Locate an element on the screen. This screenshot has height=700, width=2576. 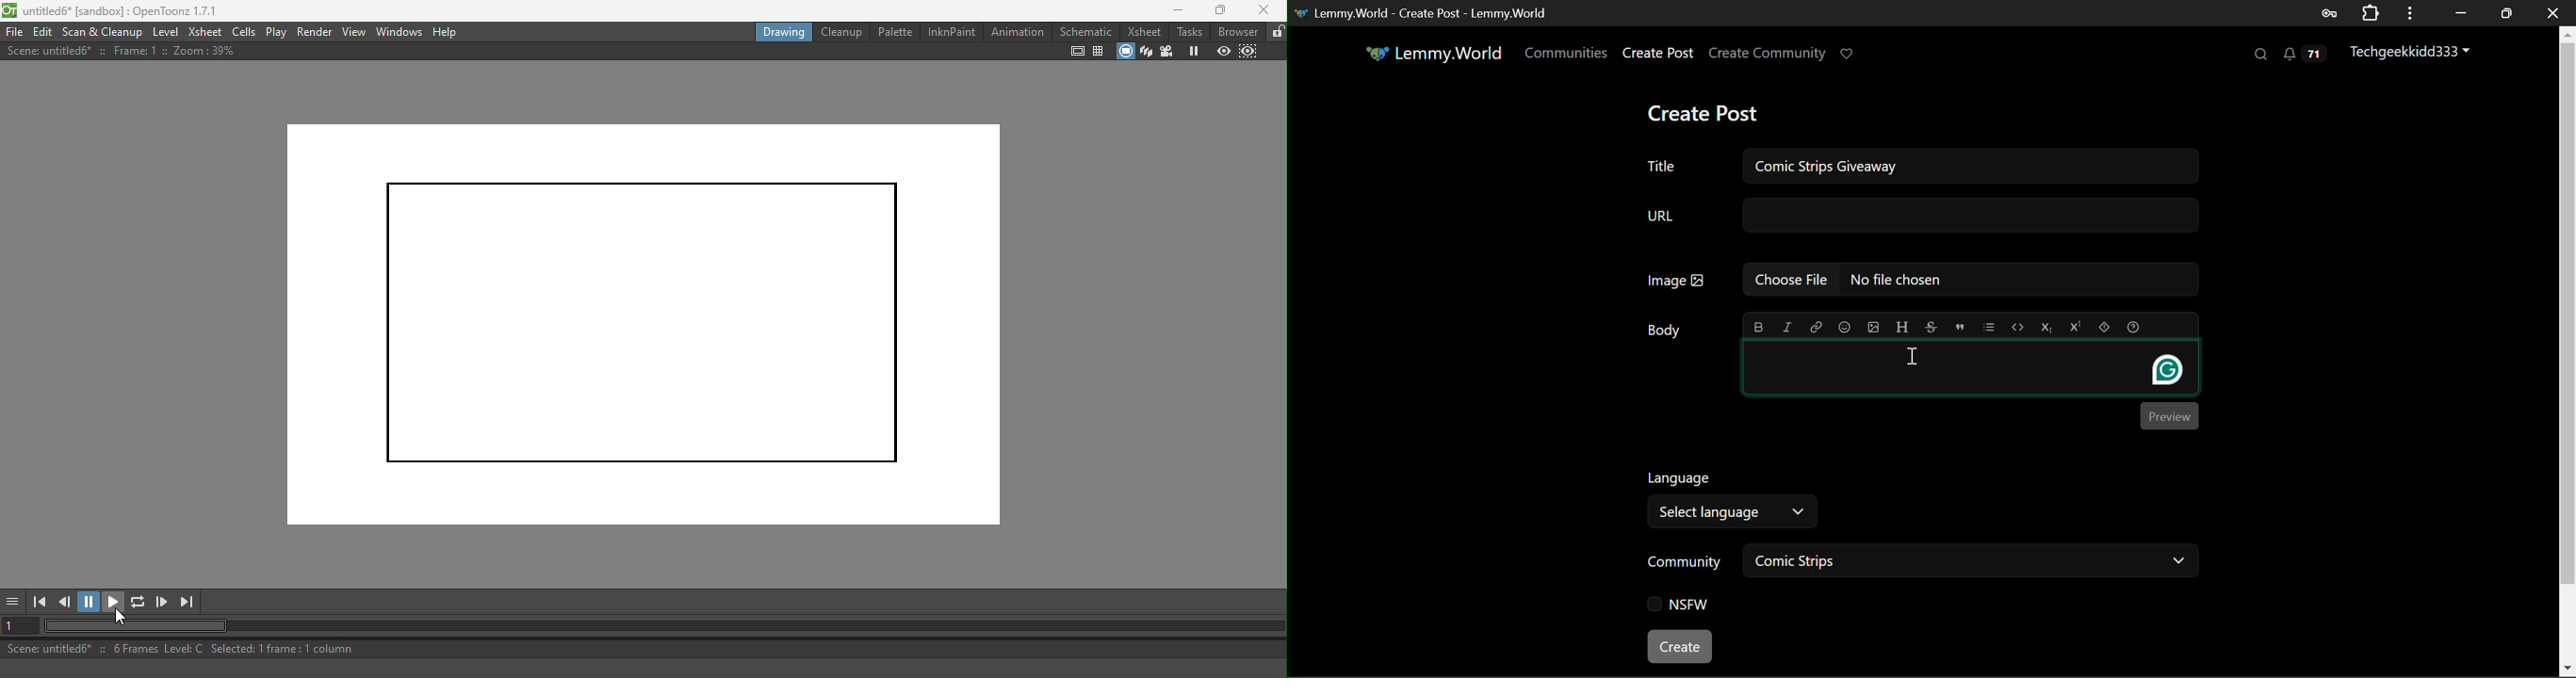
Create is located at coordinates (1681, 648).